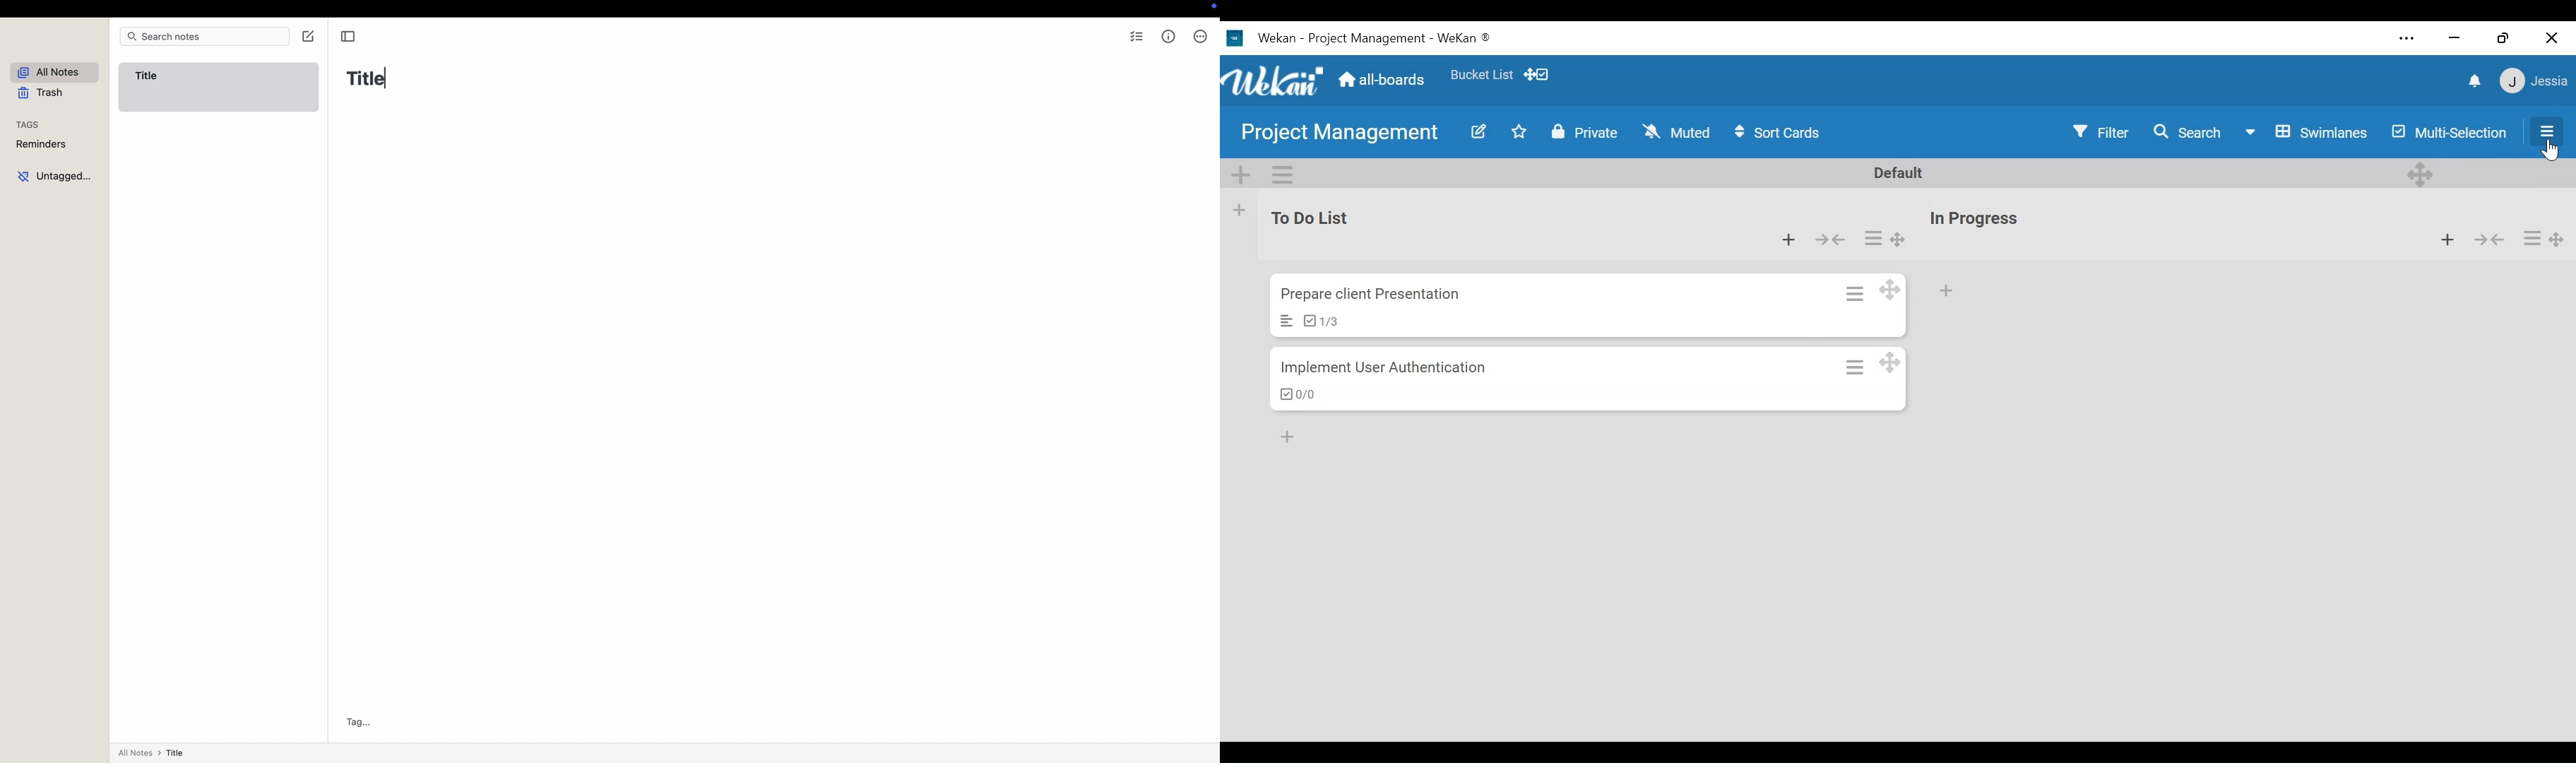 The height and width of the screenshot is (784, 2576). Describe the element at coordinates (1873, 238) in the screenshot. I see `Card actions` at that location.